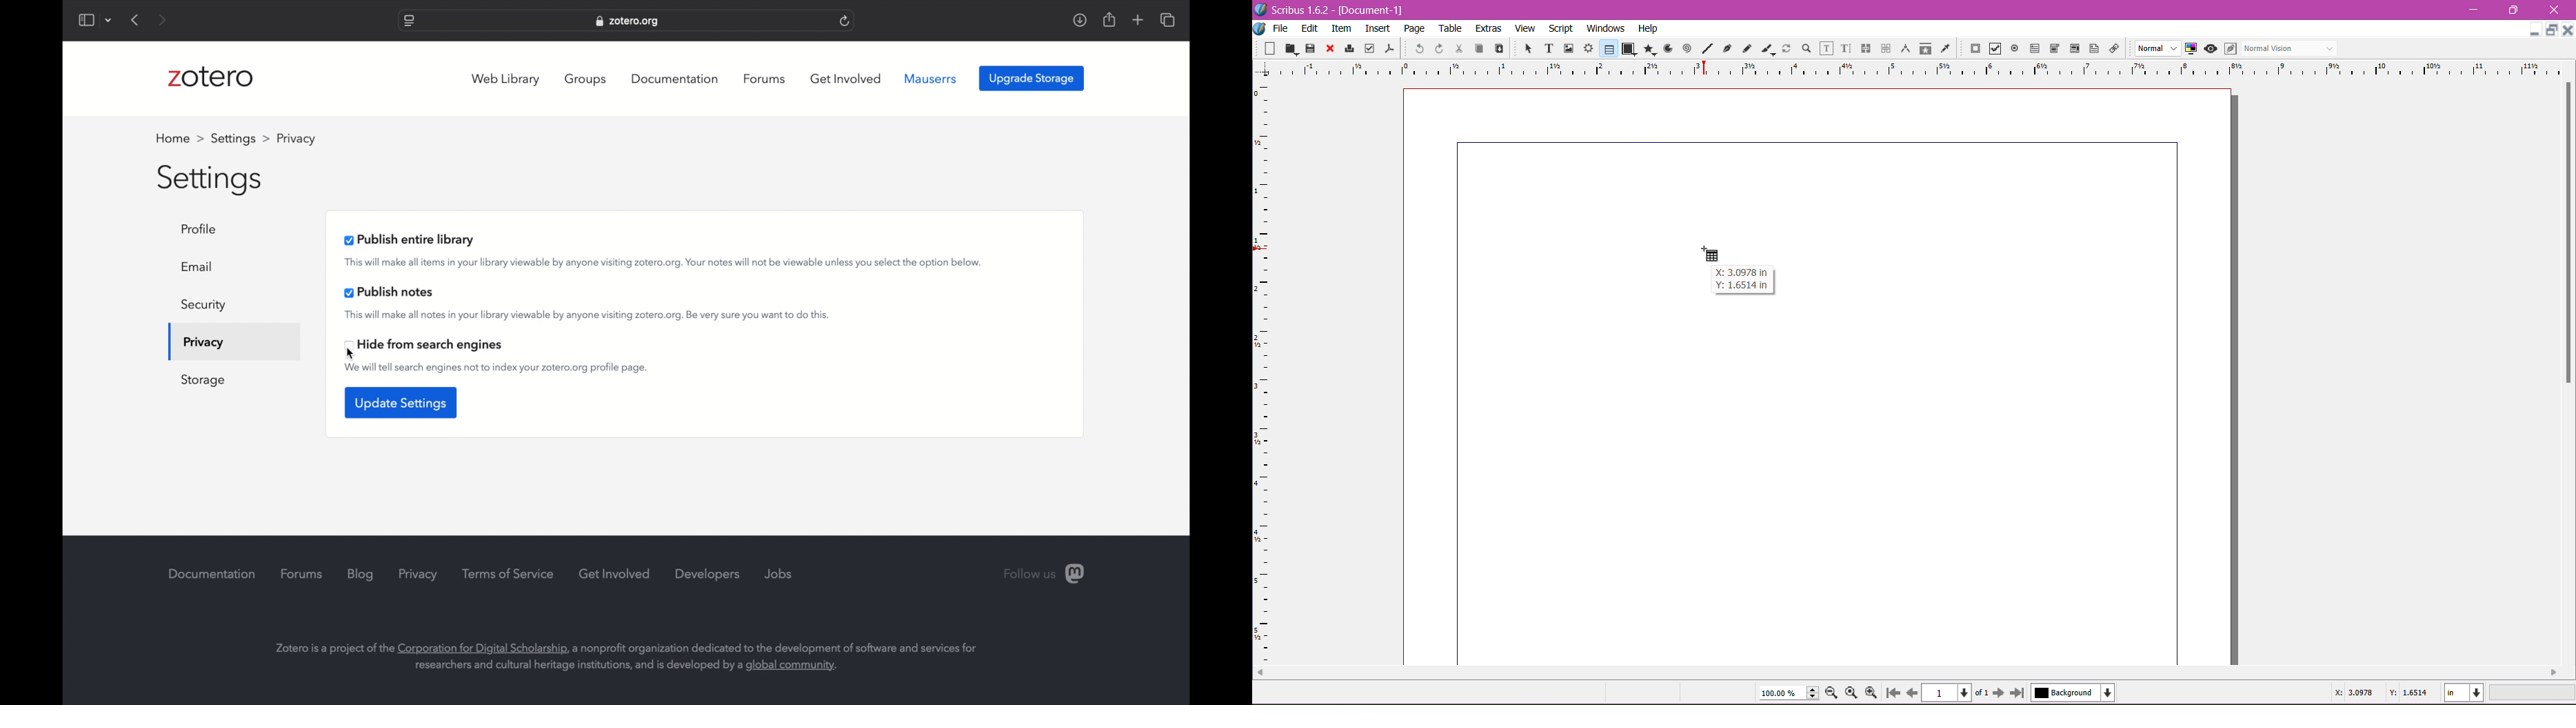 The height and width of the screenshot is (728, 2576). I want to click on follow us, so click(1045, 574).